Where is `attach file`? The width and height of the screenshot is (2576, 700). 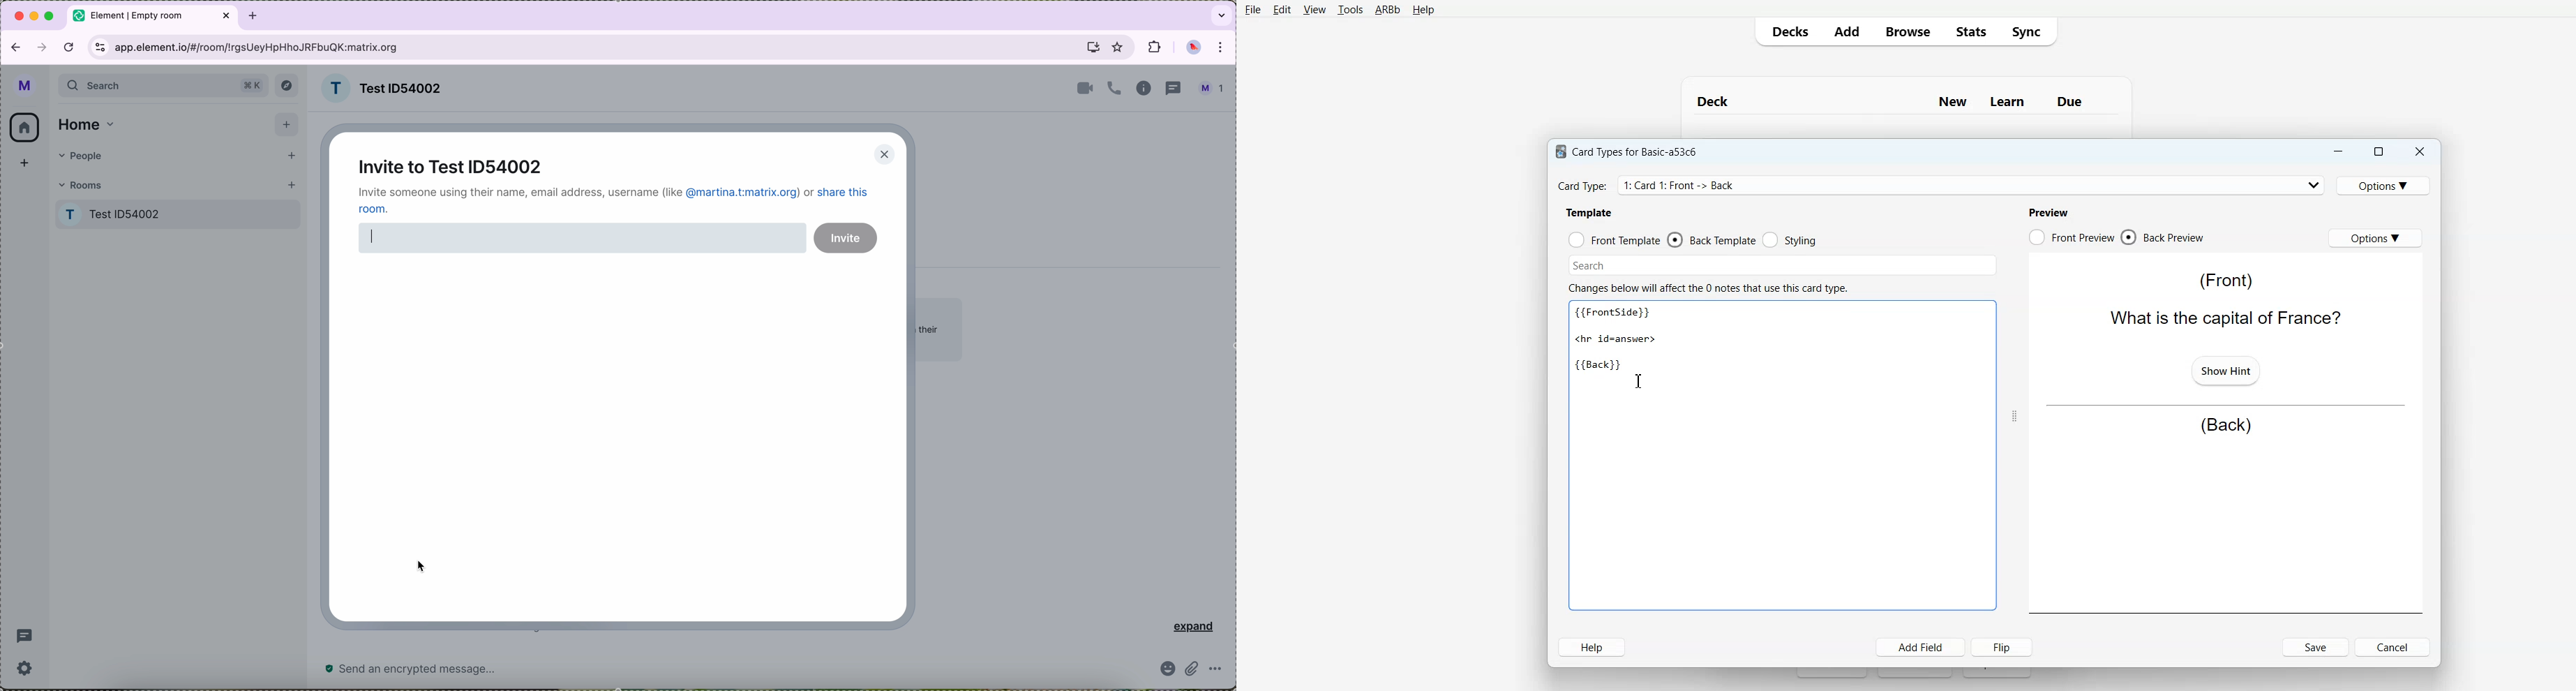
attach file is located at coordinates (1195, 671).